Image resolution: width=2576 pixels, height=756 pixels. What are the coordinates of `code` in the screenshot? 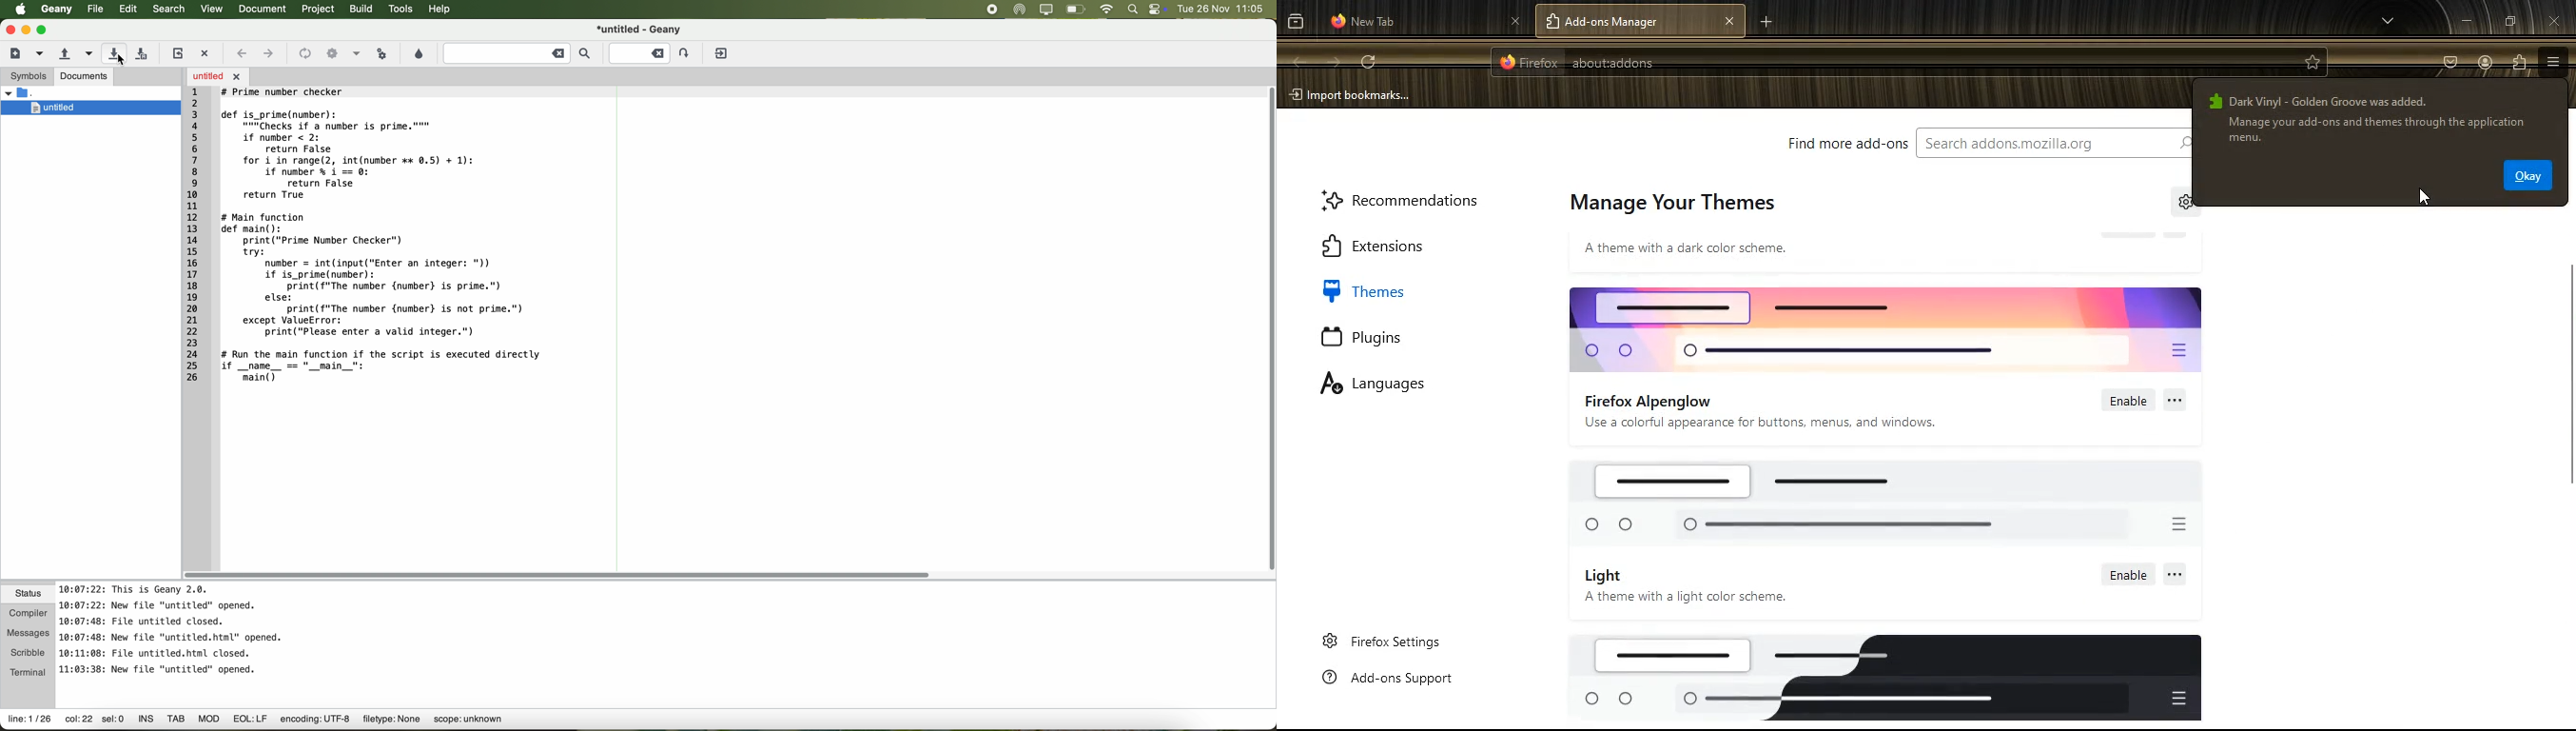 It's located at (369, 237).